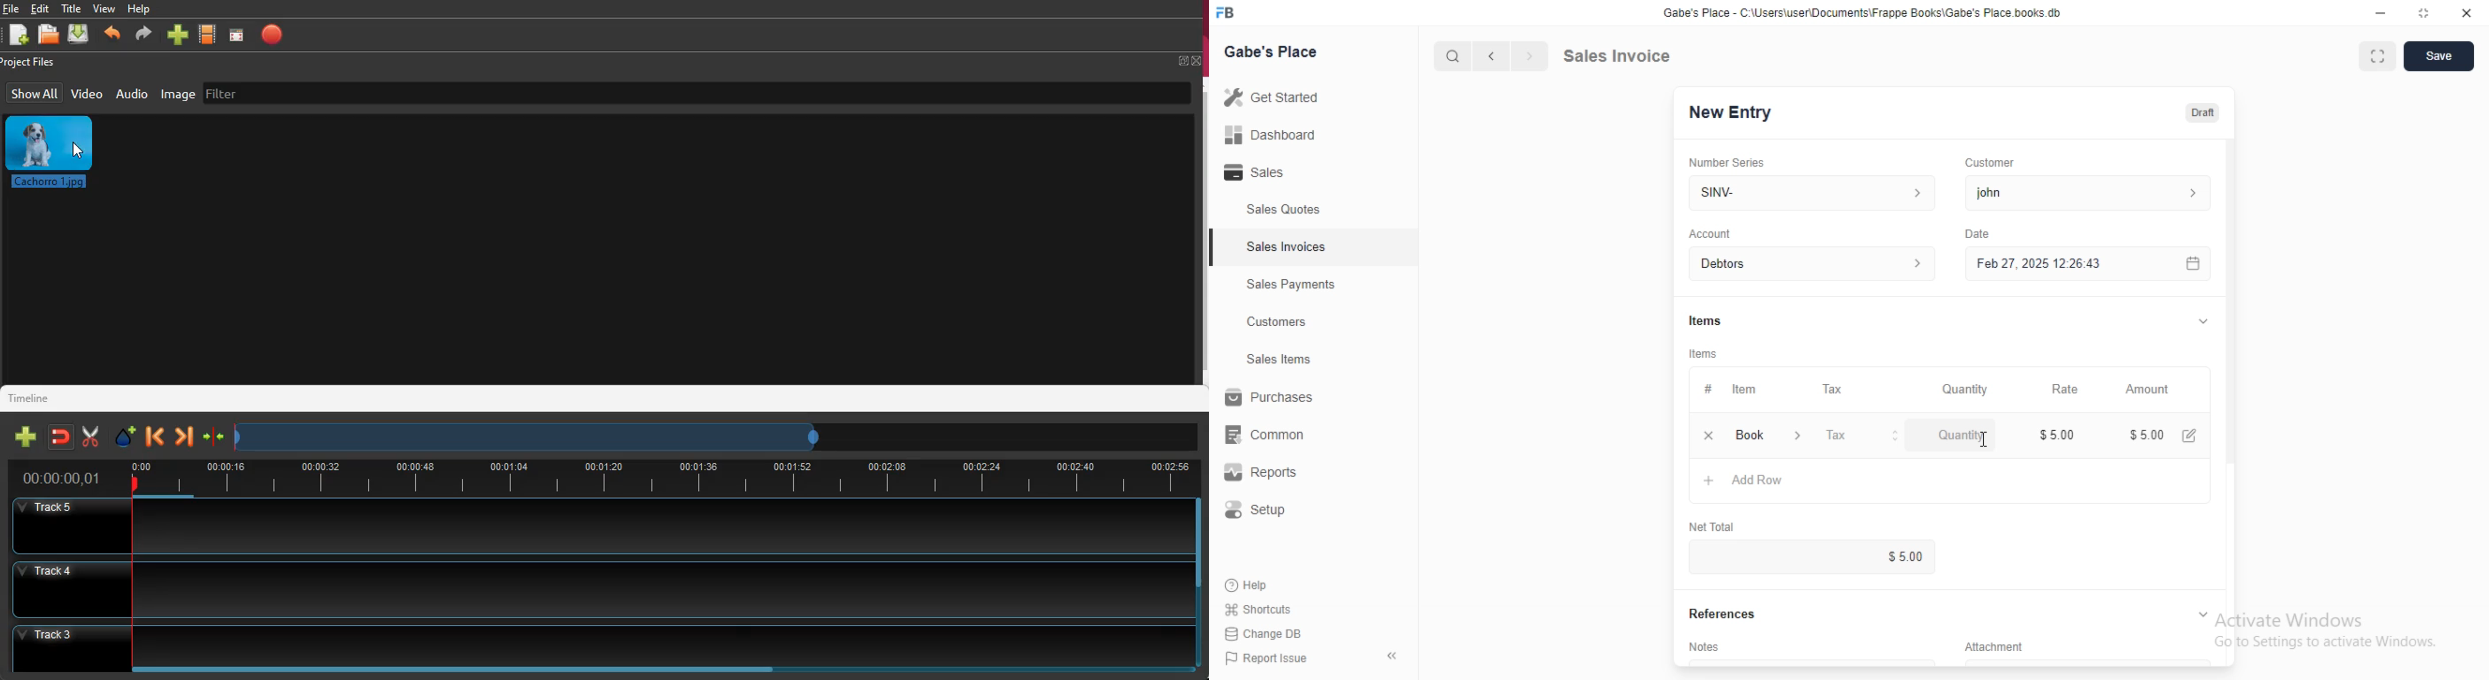  What do you see at coordinates (1257, 507) in the screenshot?
I see `Setup` at bounding box center [1257, 507].